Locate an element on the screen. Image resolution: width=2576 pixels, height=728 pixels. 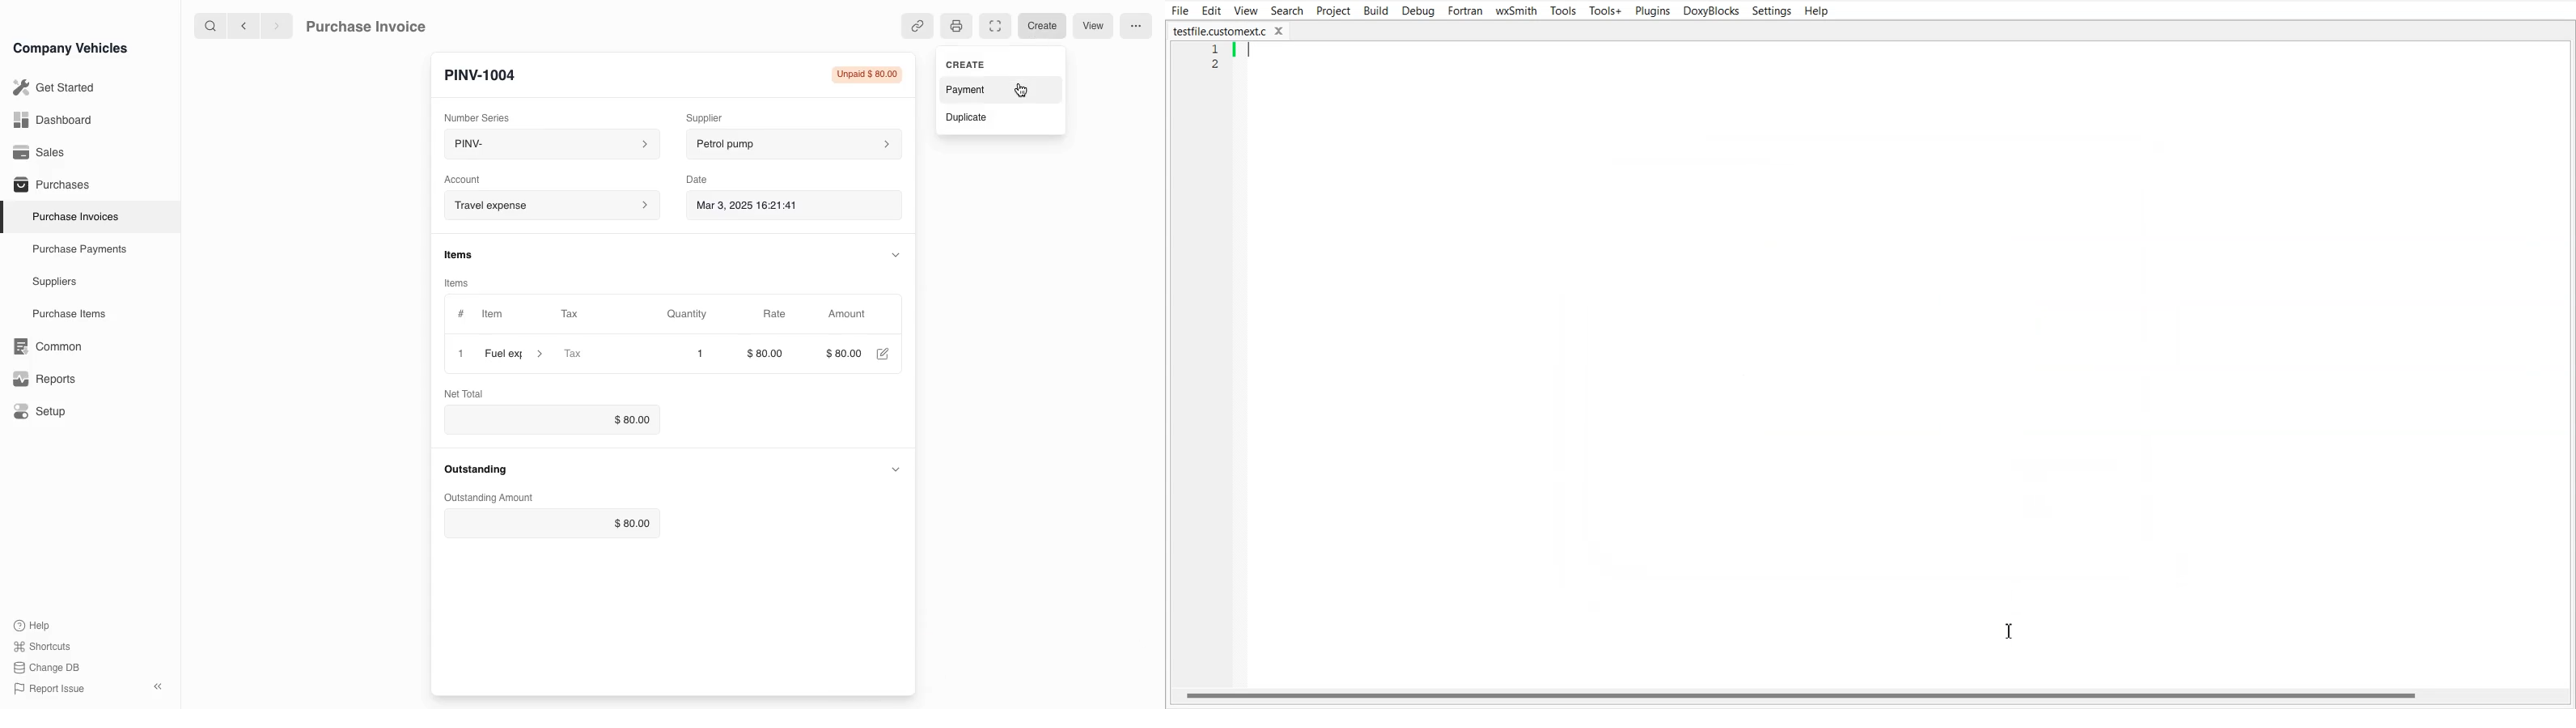
Setup is located at coordinates (43, 412).